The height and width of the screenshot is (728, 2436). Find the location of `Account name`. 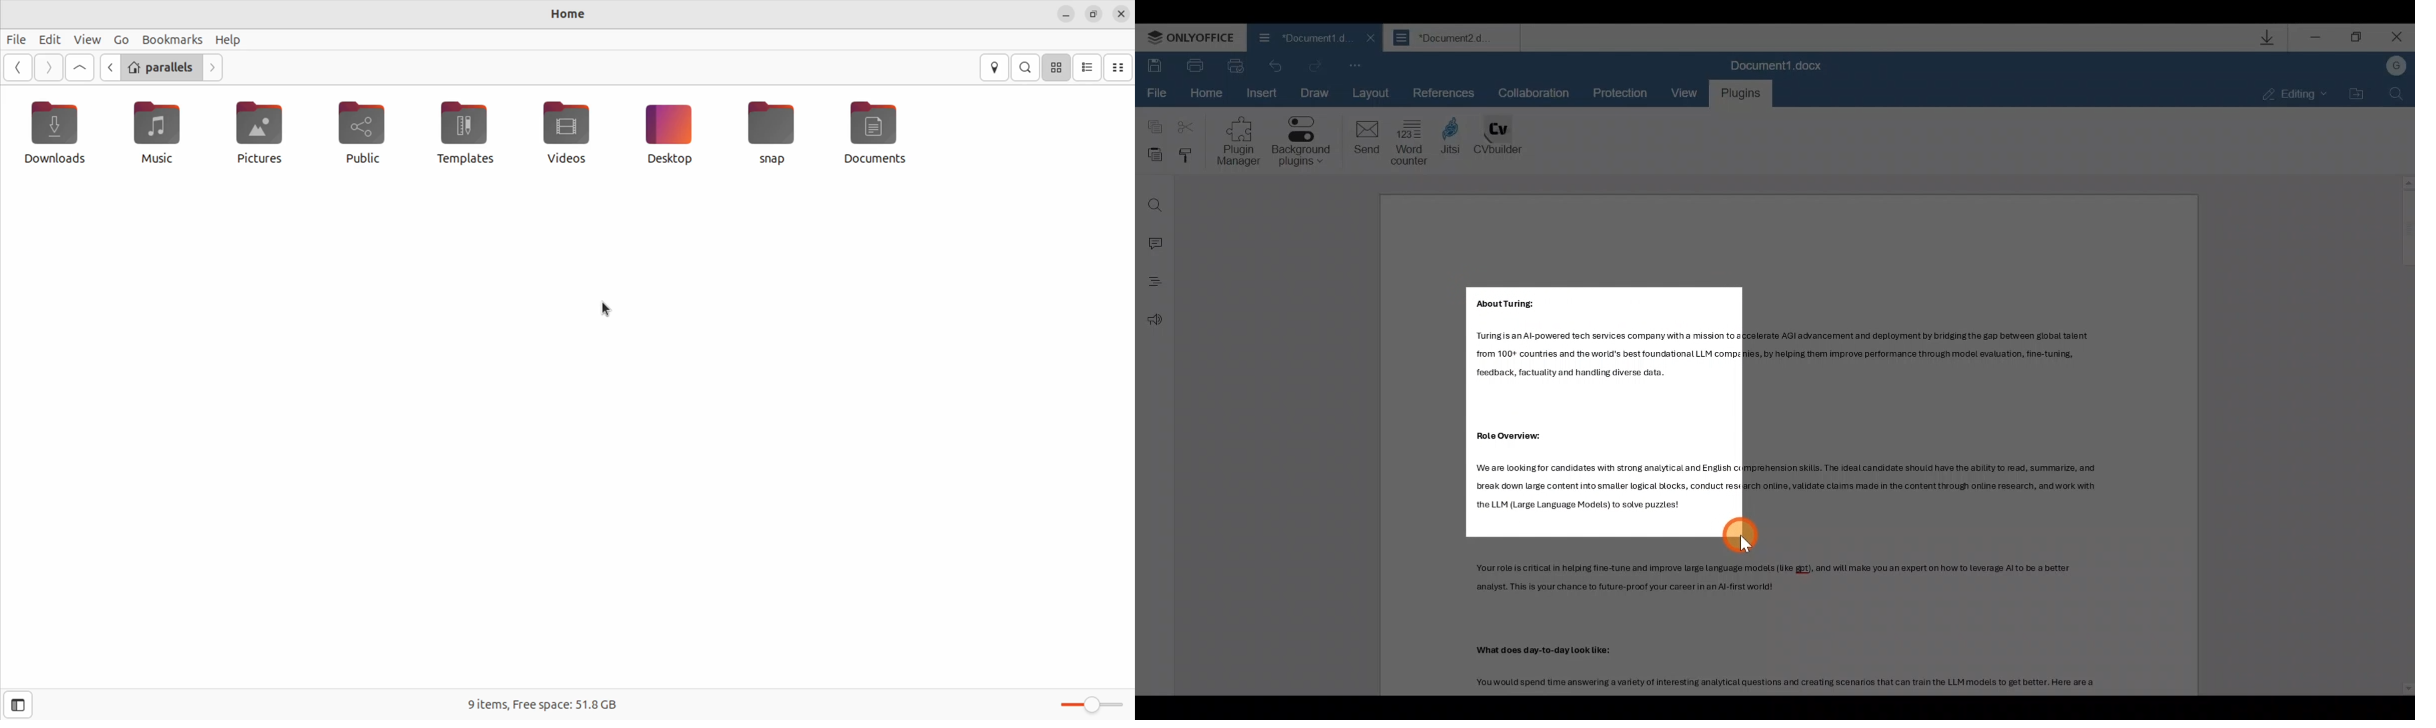

Account name is located at coordinates (2396, 70).